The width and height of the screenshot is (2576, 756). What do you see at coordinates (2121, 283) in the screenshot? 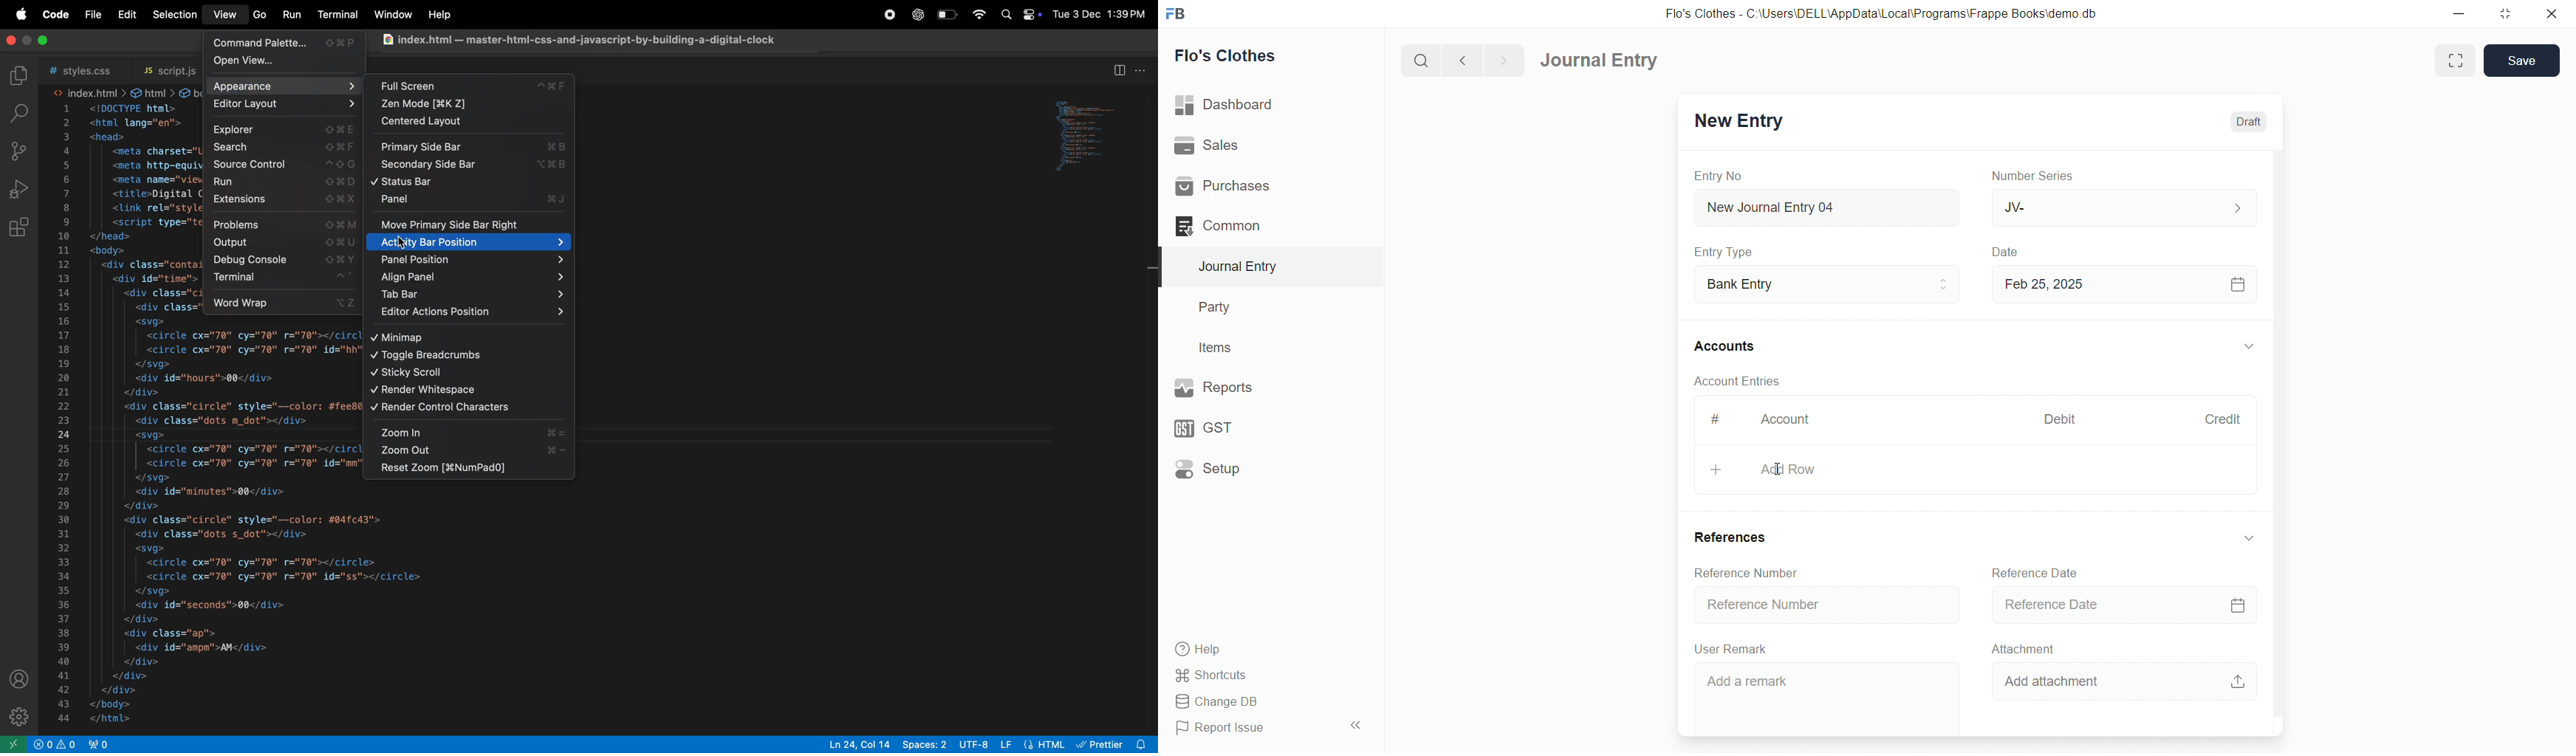
I see `Feb 25, 2025` at bounding box center [2121, 283].